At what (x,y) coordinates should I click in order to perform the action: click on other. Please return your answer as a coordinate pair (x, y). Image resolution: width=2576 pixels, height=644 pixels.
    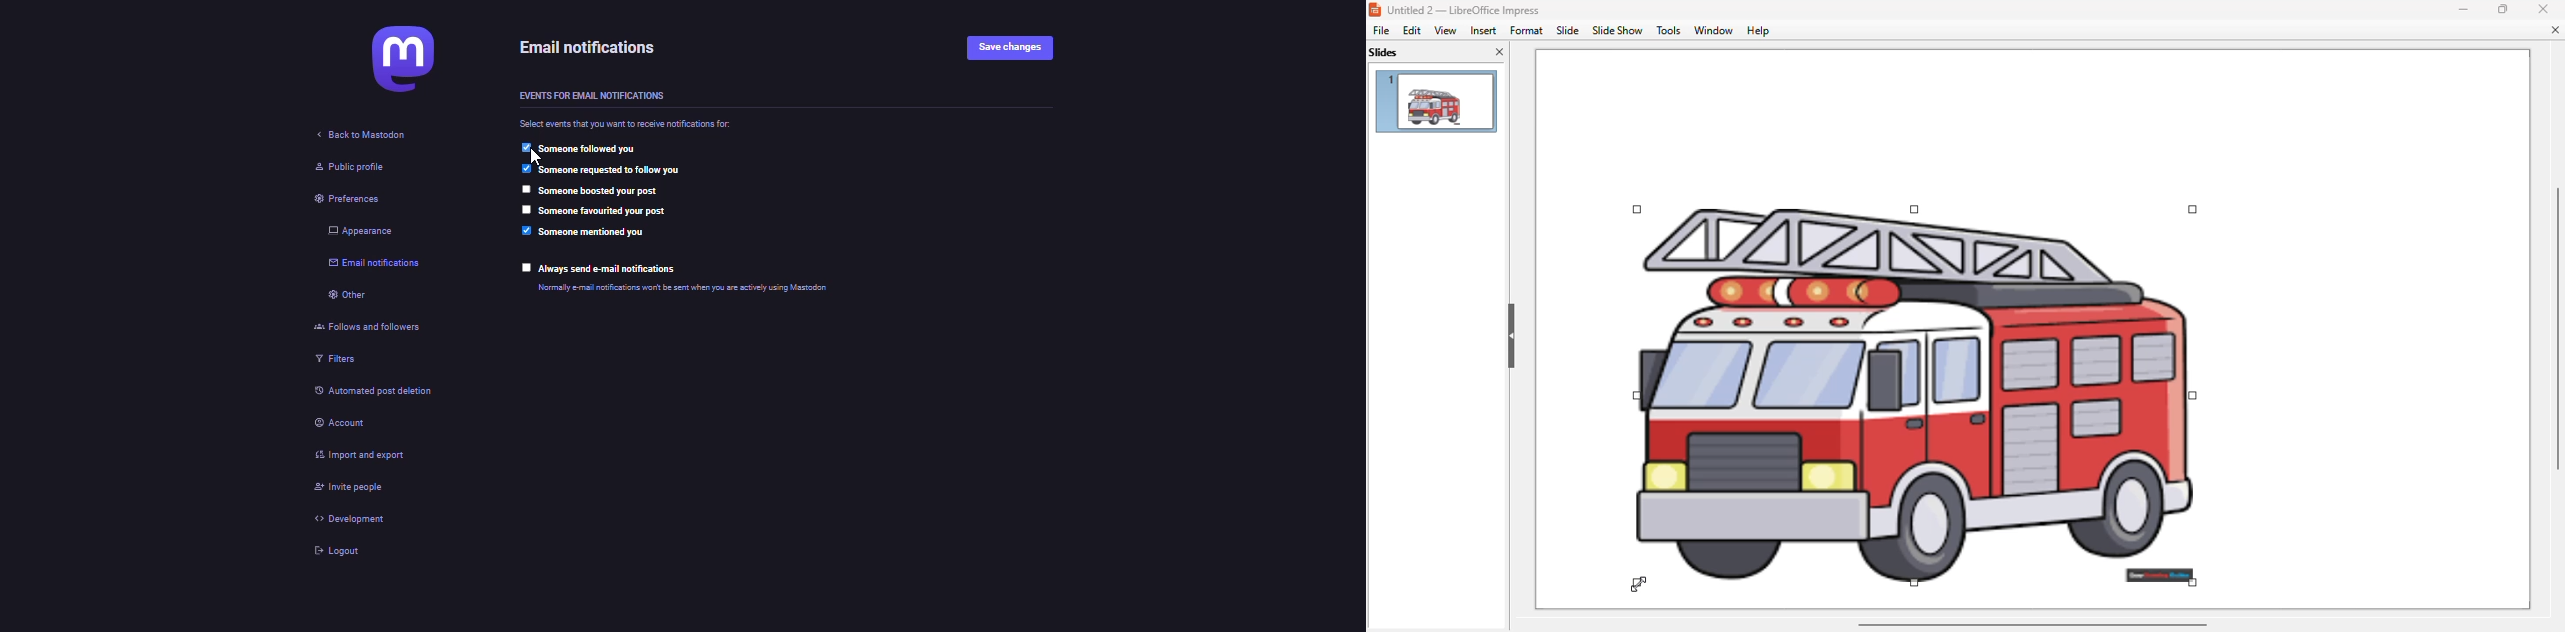
    Looking at the image, I should click on (340, 297).